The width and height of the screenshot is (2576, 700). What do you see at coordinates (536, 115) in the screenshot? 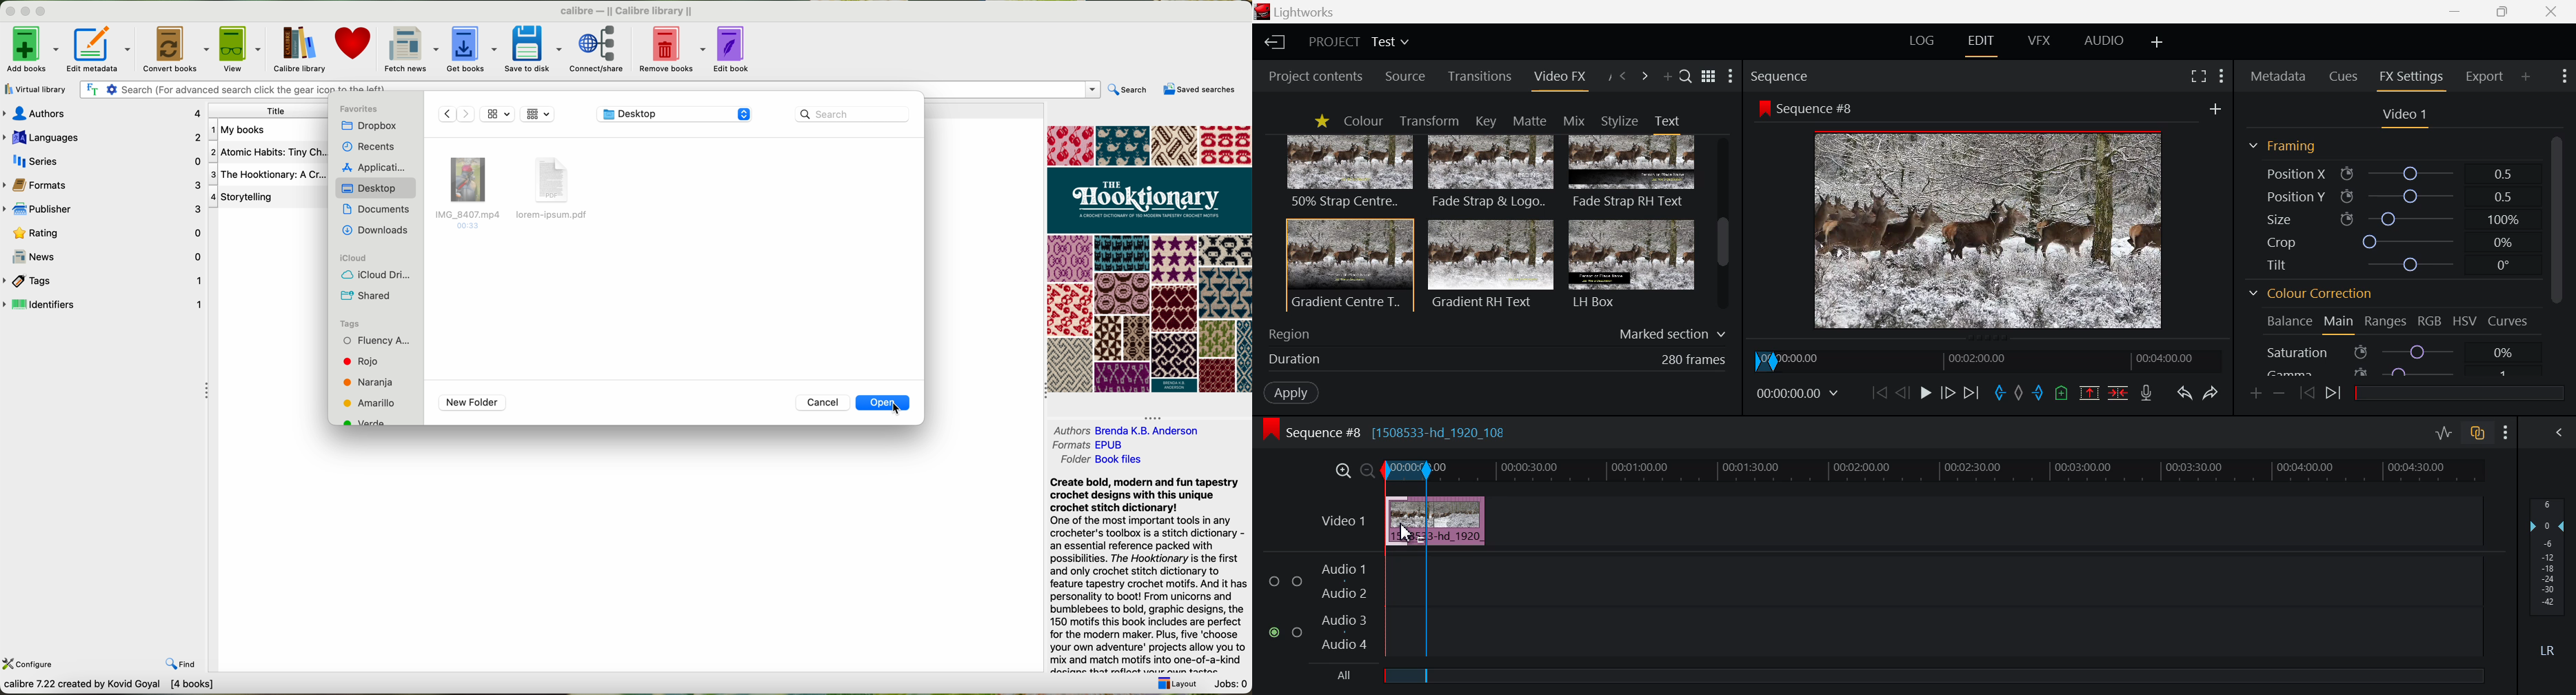
I see `file views` at bounding box center [536, 115].